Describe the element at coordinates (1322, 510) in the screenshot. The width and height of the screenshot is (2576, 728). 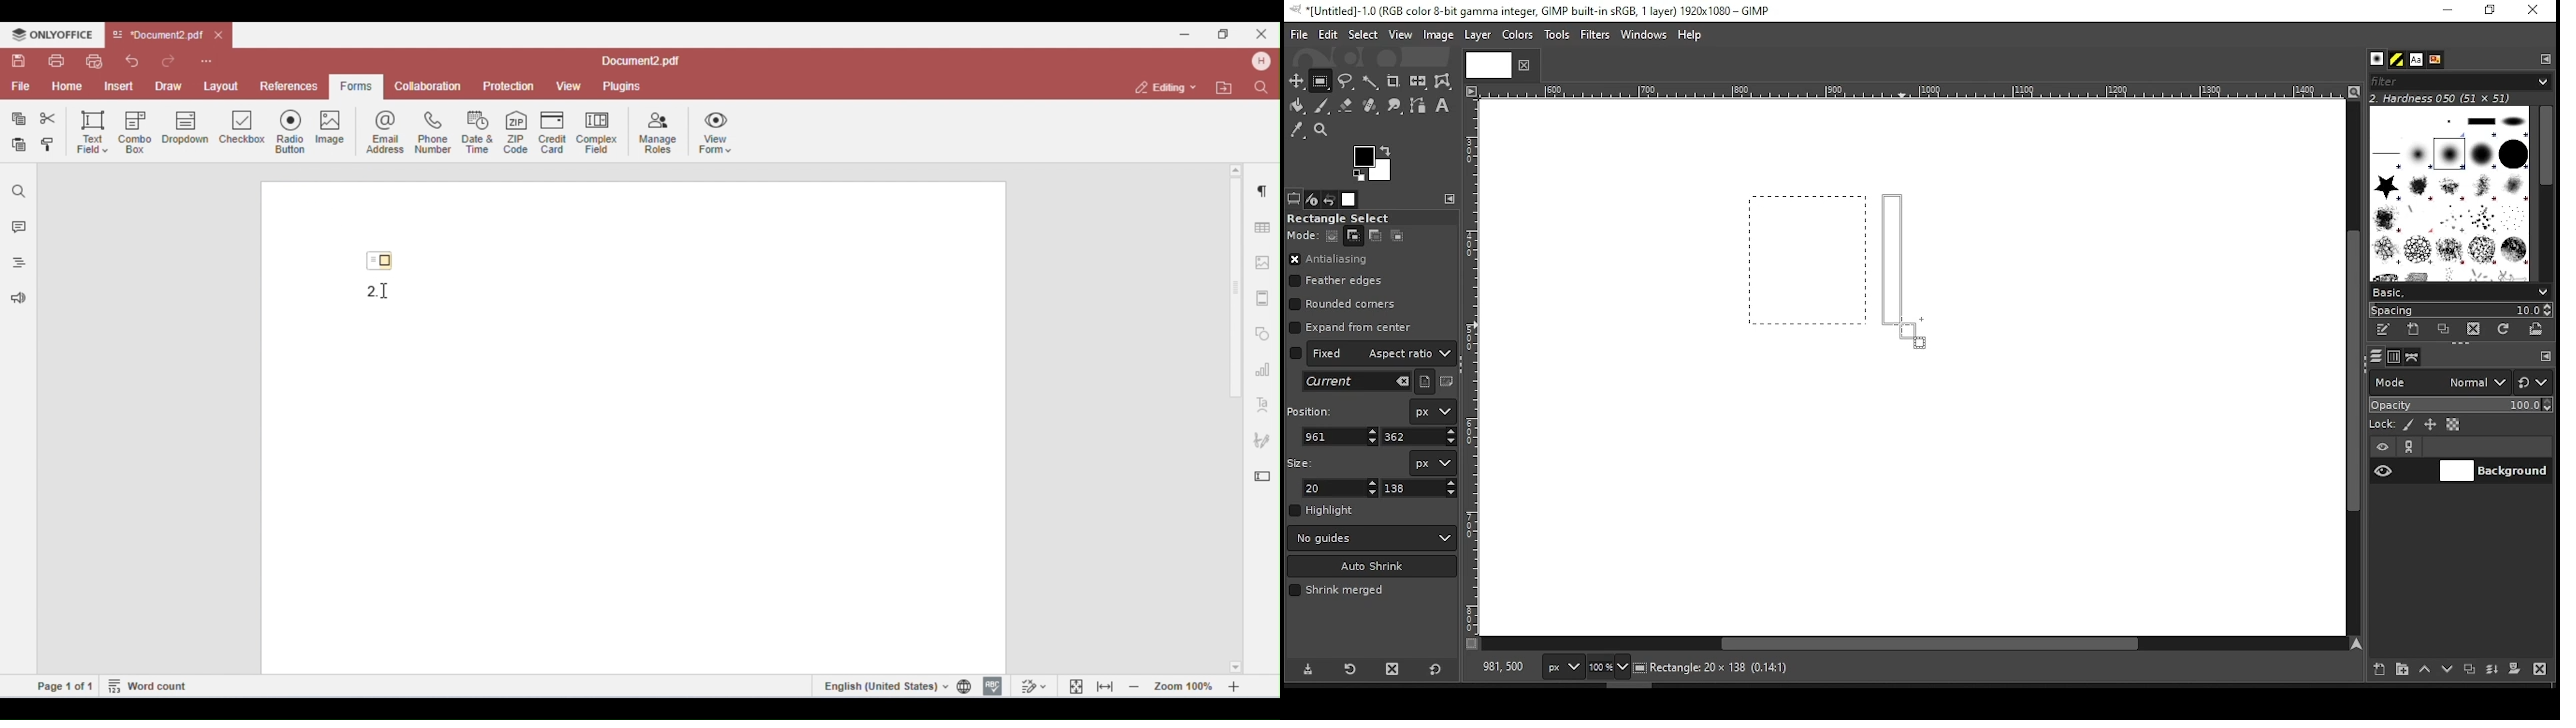
I see `highlight` at that location.